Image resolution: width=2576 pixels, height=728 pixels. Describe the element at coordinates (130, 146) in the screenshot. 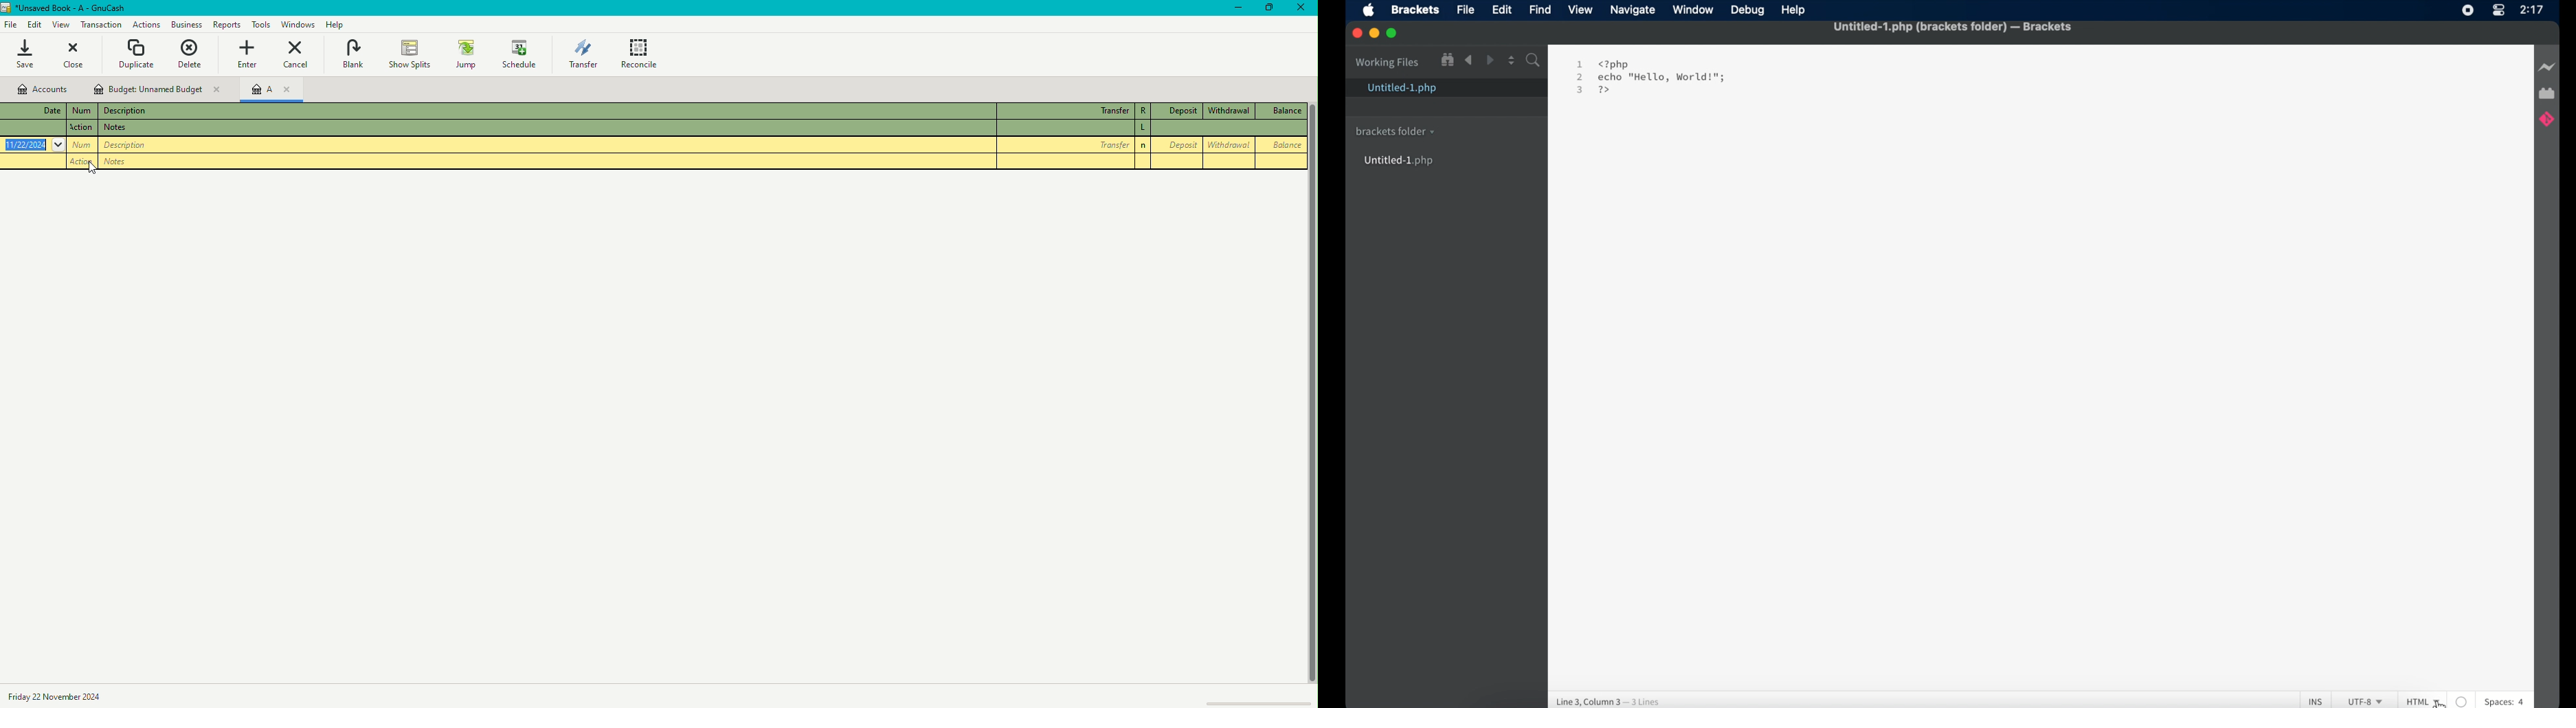

I see `` at that location.